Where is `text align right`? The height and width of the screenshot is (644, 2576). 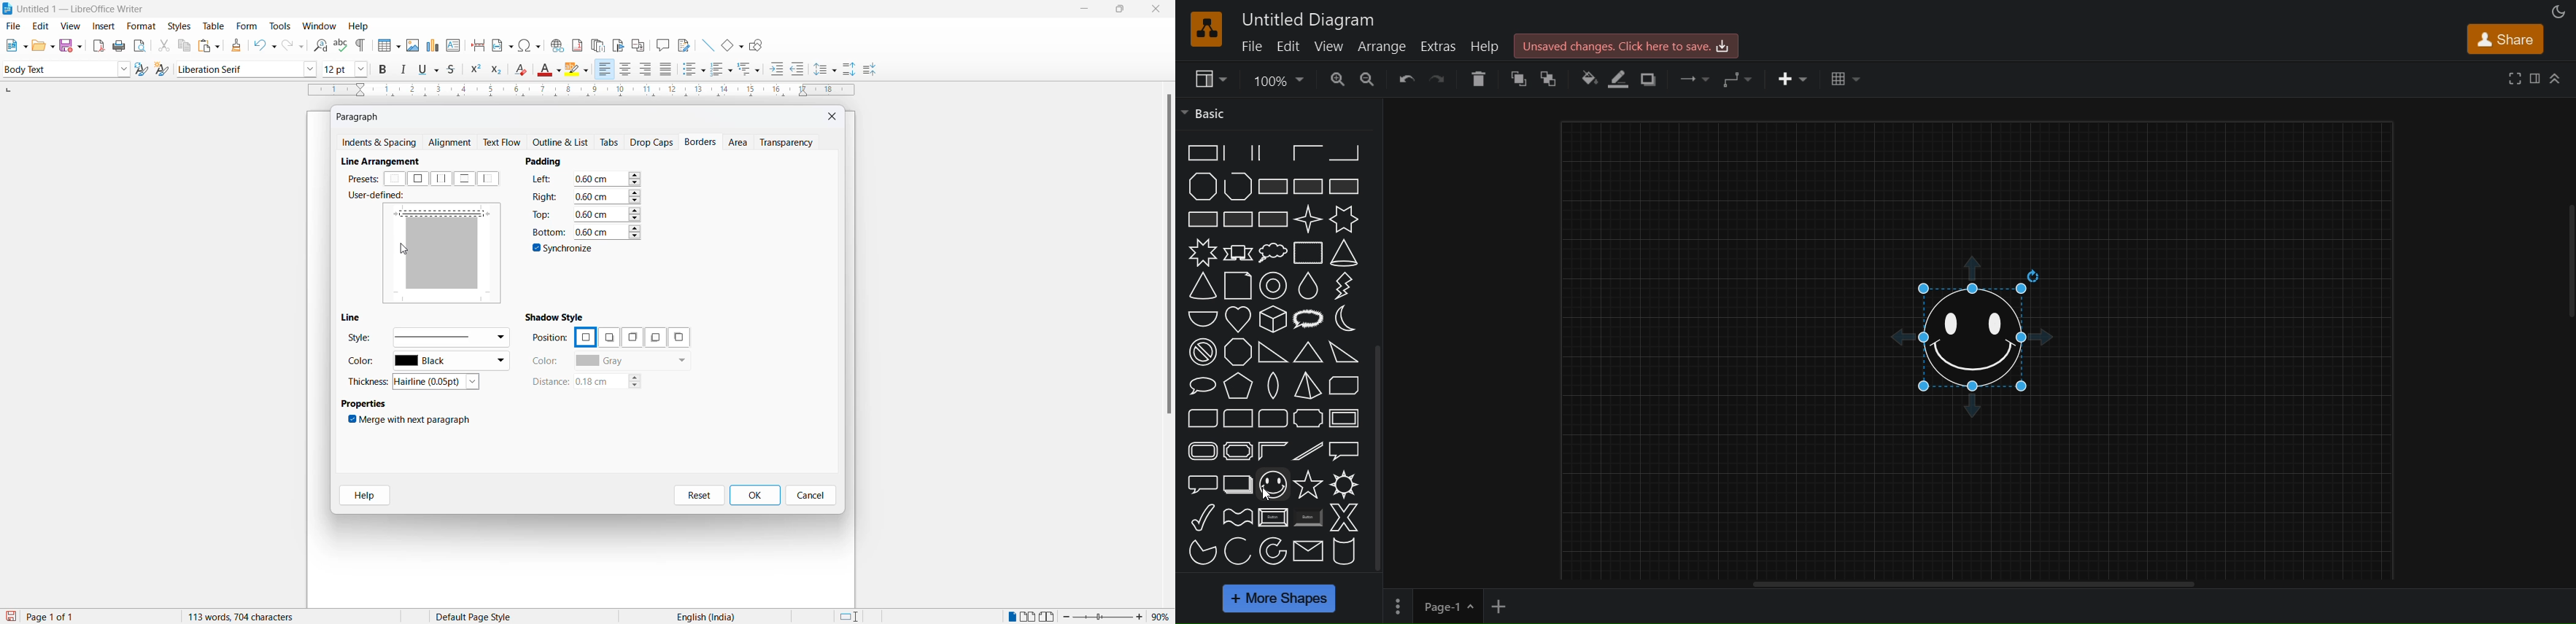 text align right is located at coordinates (604, 70).